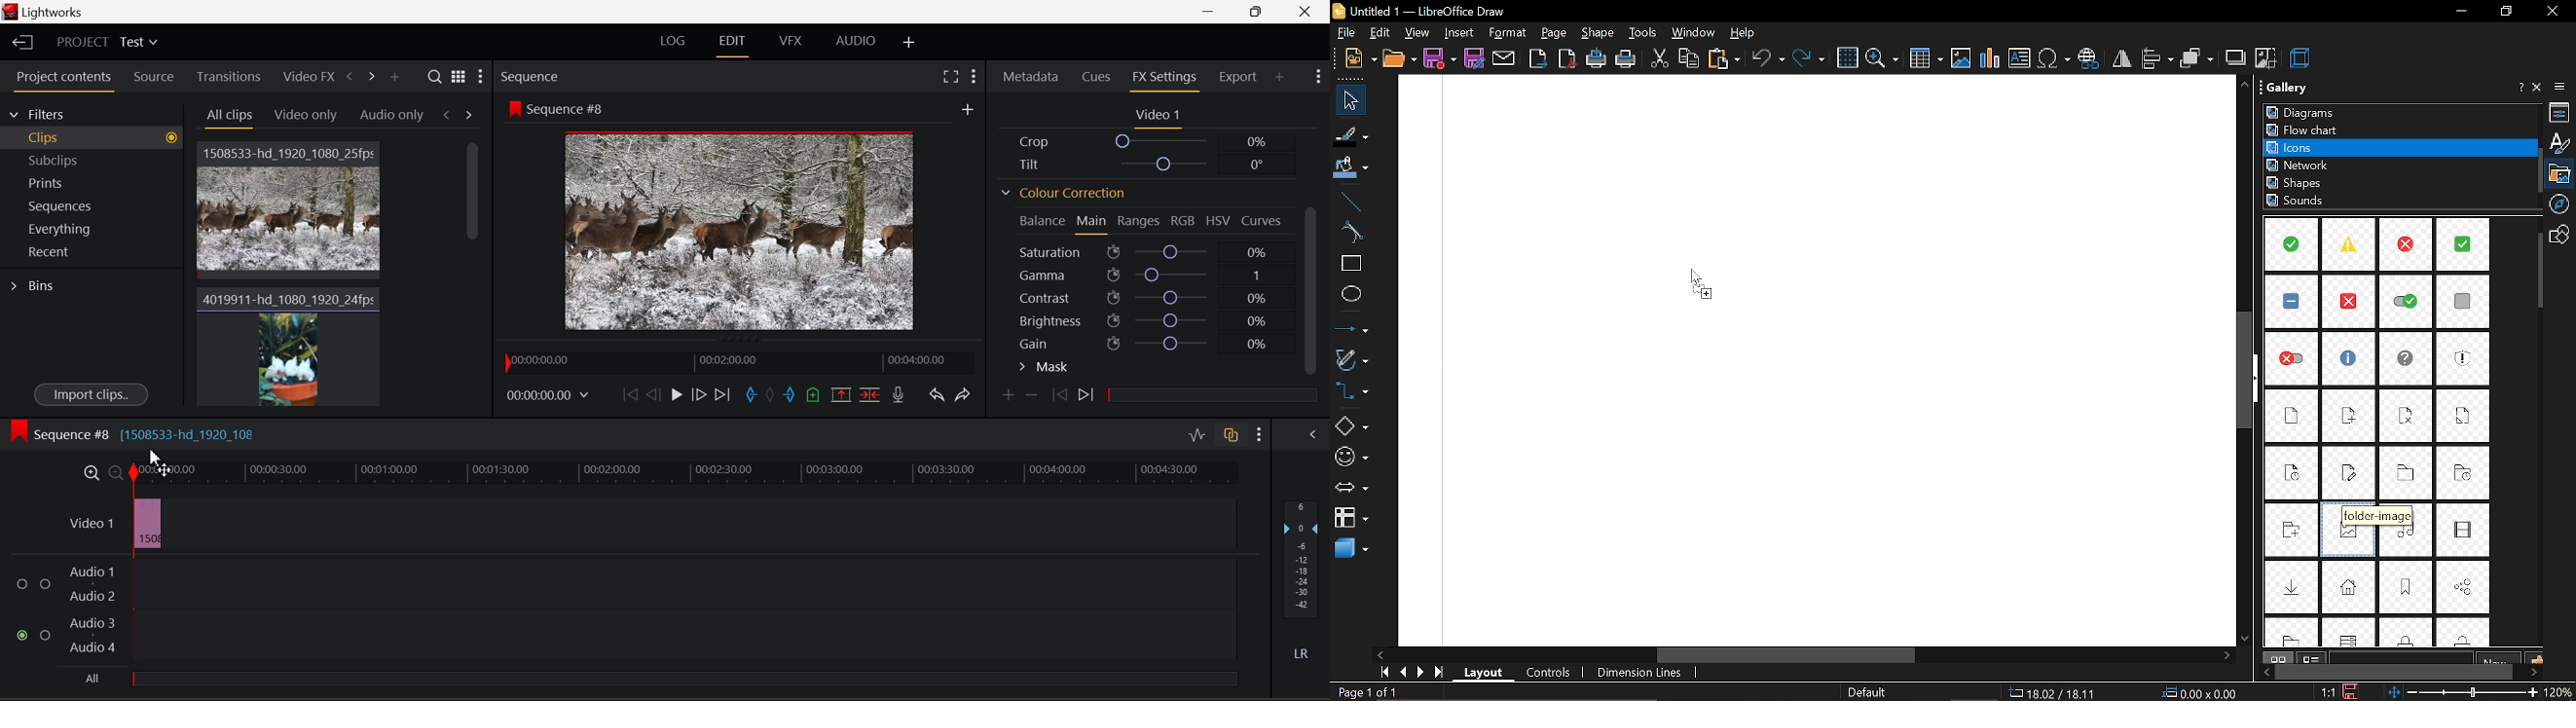 This screenshot has height=728, width=2576. Describe the element at coordinates (1943, 655) in the screenshot. I see `horizontal scrollbar` at that location.